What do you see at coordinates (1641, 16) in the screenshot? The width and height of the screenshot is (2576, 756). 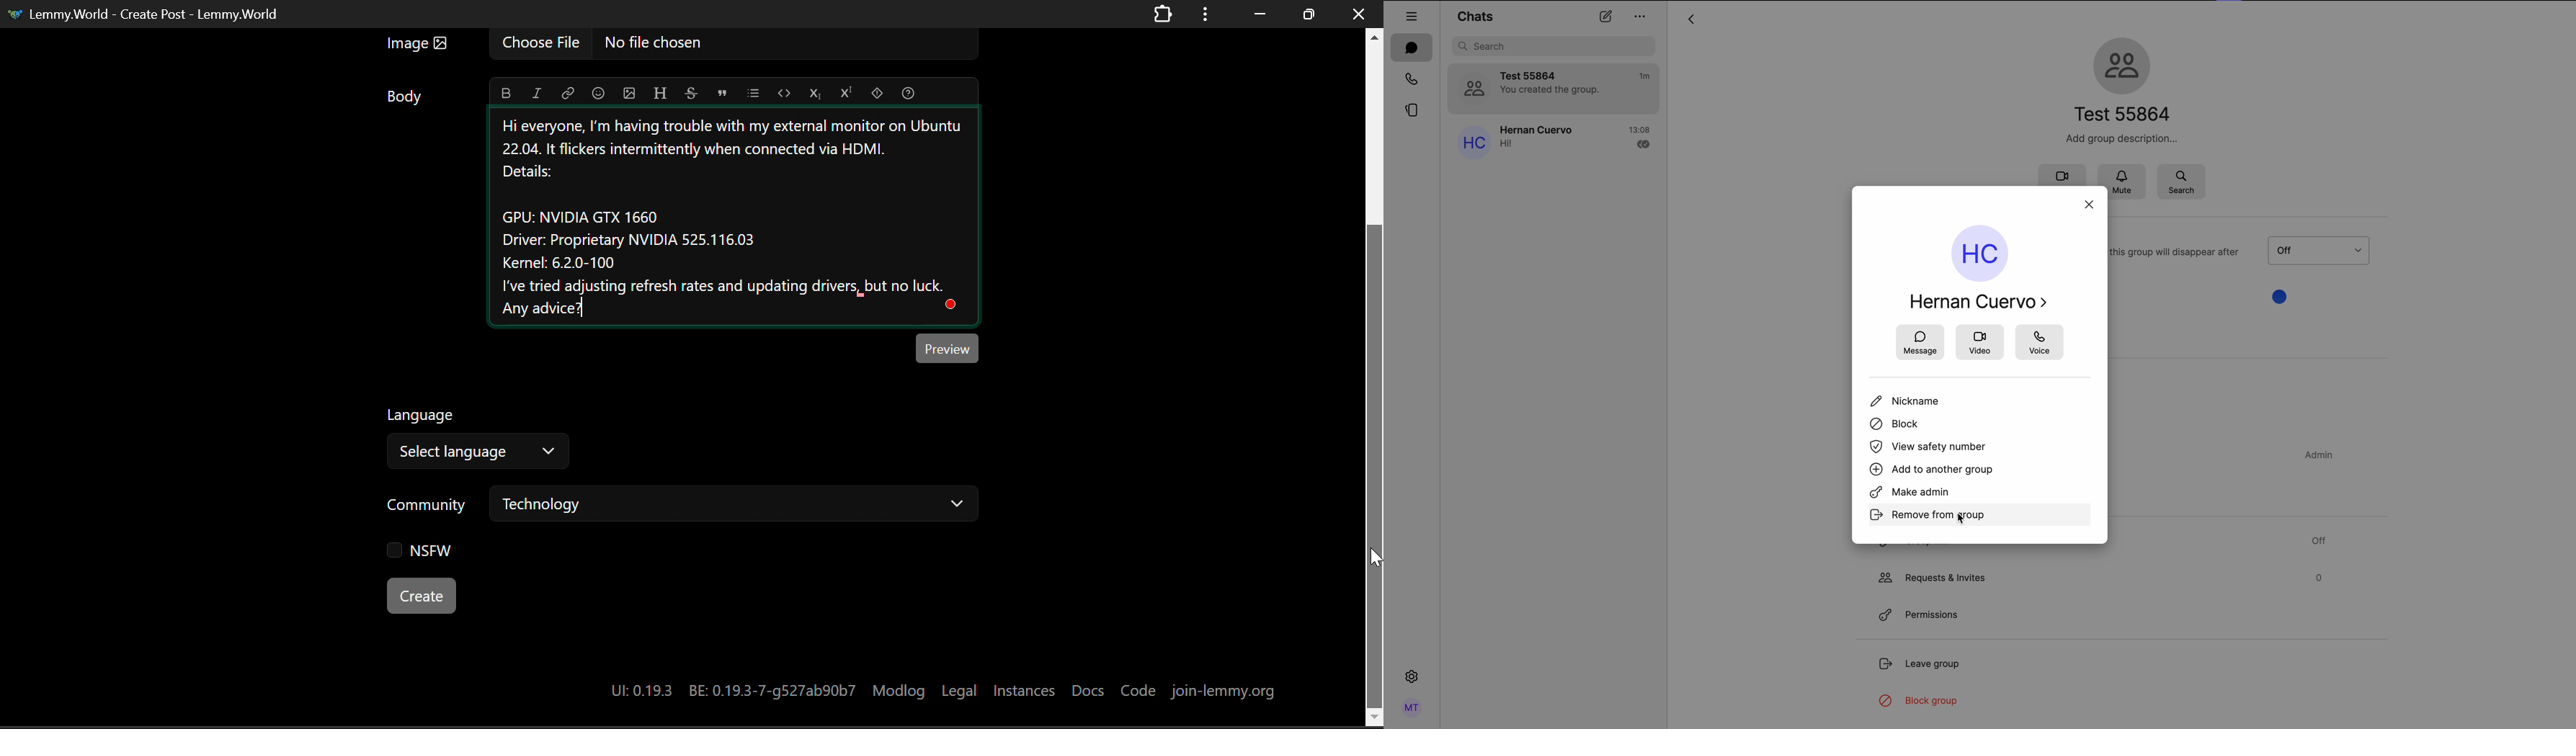 I see `options` at bounding box center [1641, 16].